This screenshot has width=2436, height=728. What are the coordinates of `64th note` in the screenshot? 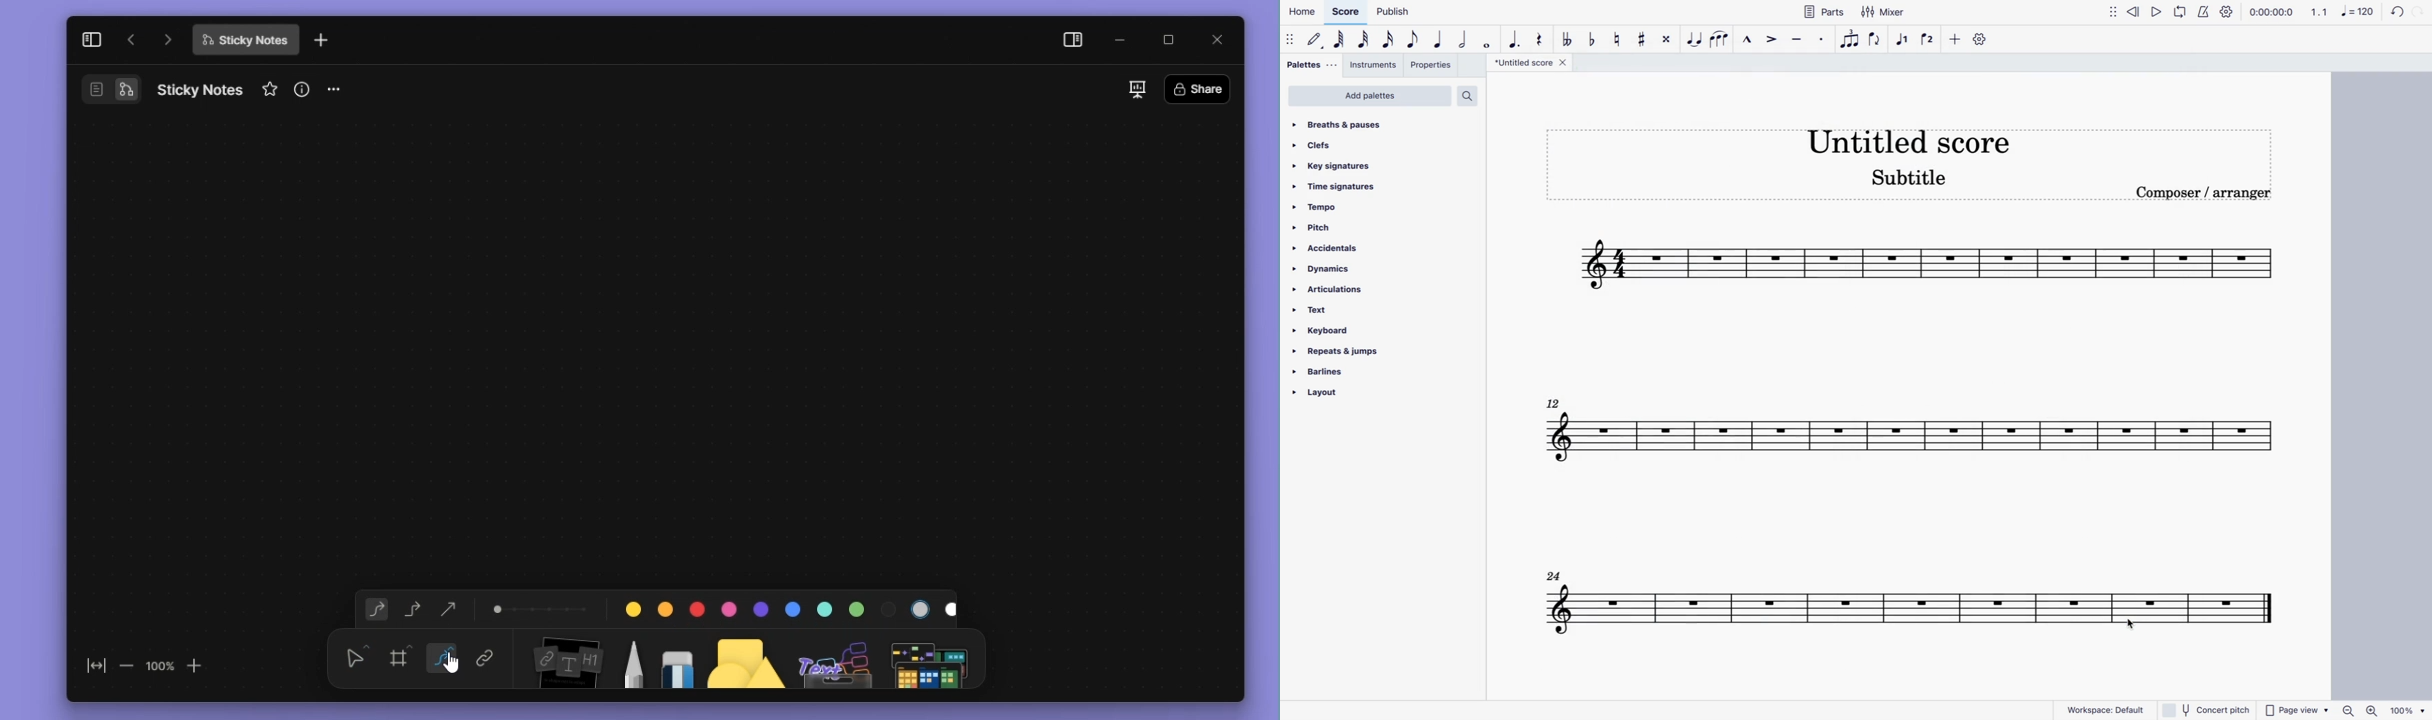 It's located at (1338, 38).